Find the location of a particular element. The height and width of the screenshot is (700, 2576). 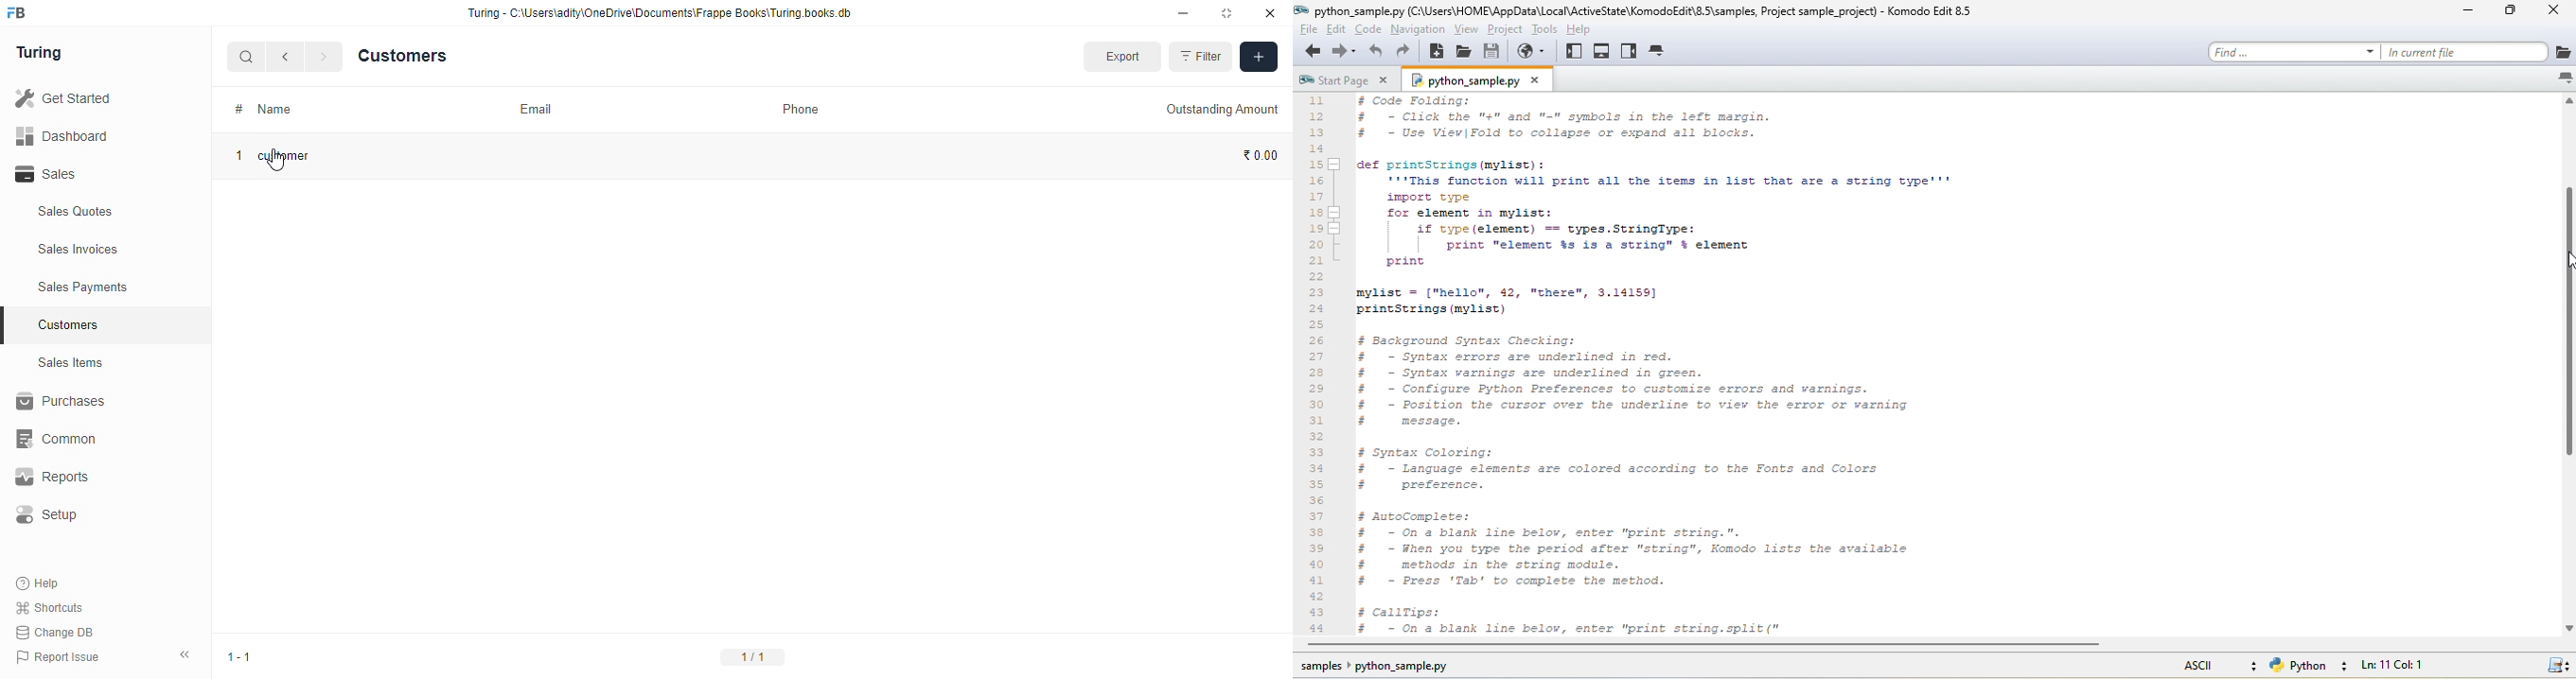

Phone is located at coordinates (803, 105).